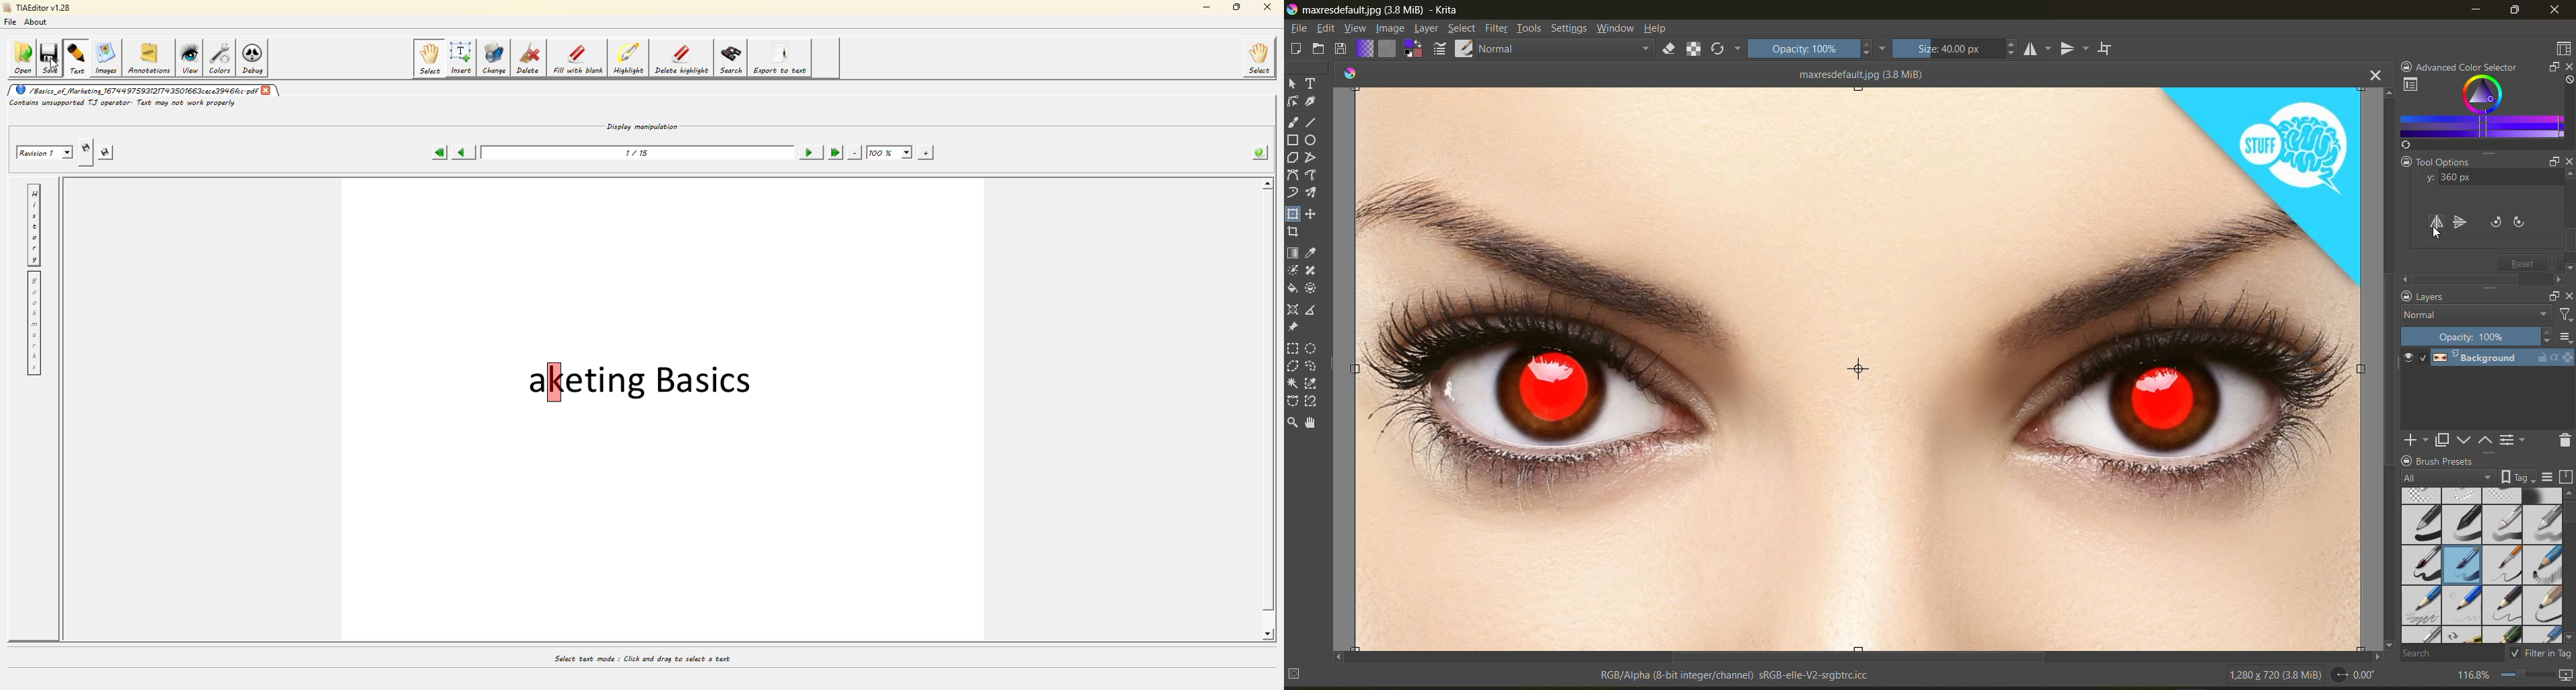 This screenshot has width=2576, height=700. What do you see at coordinates (1295, 231) in the screenshot?
I see `tool` at bounding box center [1295, 231].